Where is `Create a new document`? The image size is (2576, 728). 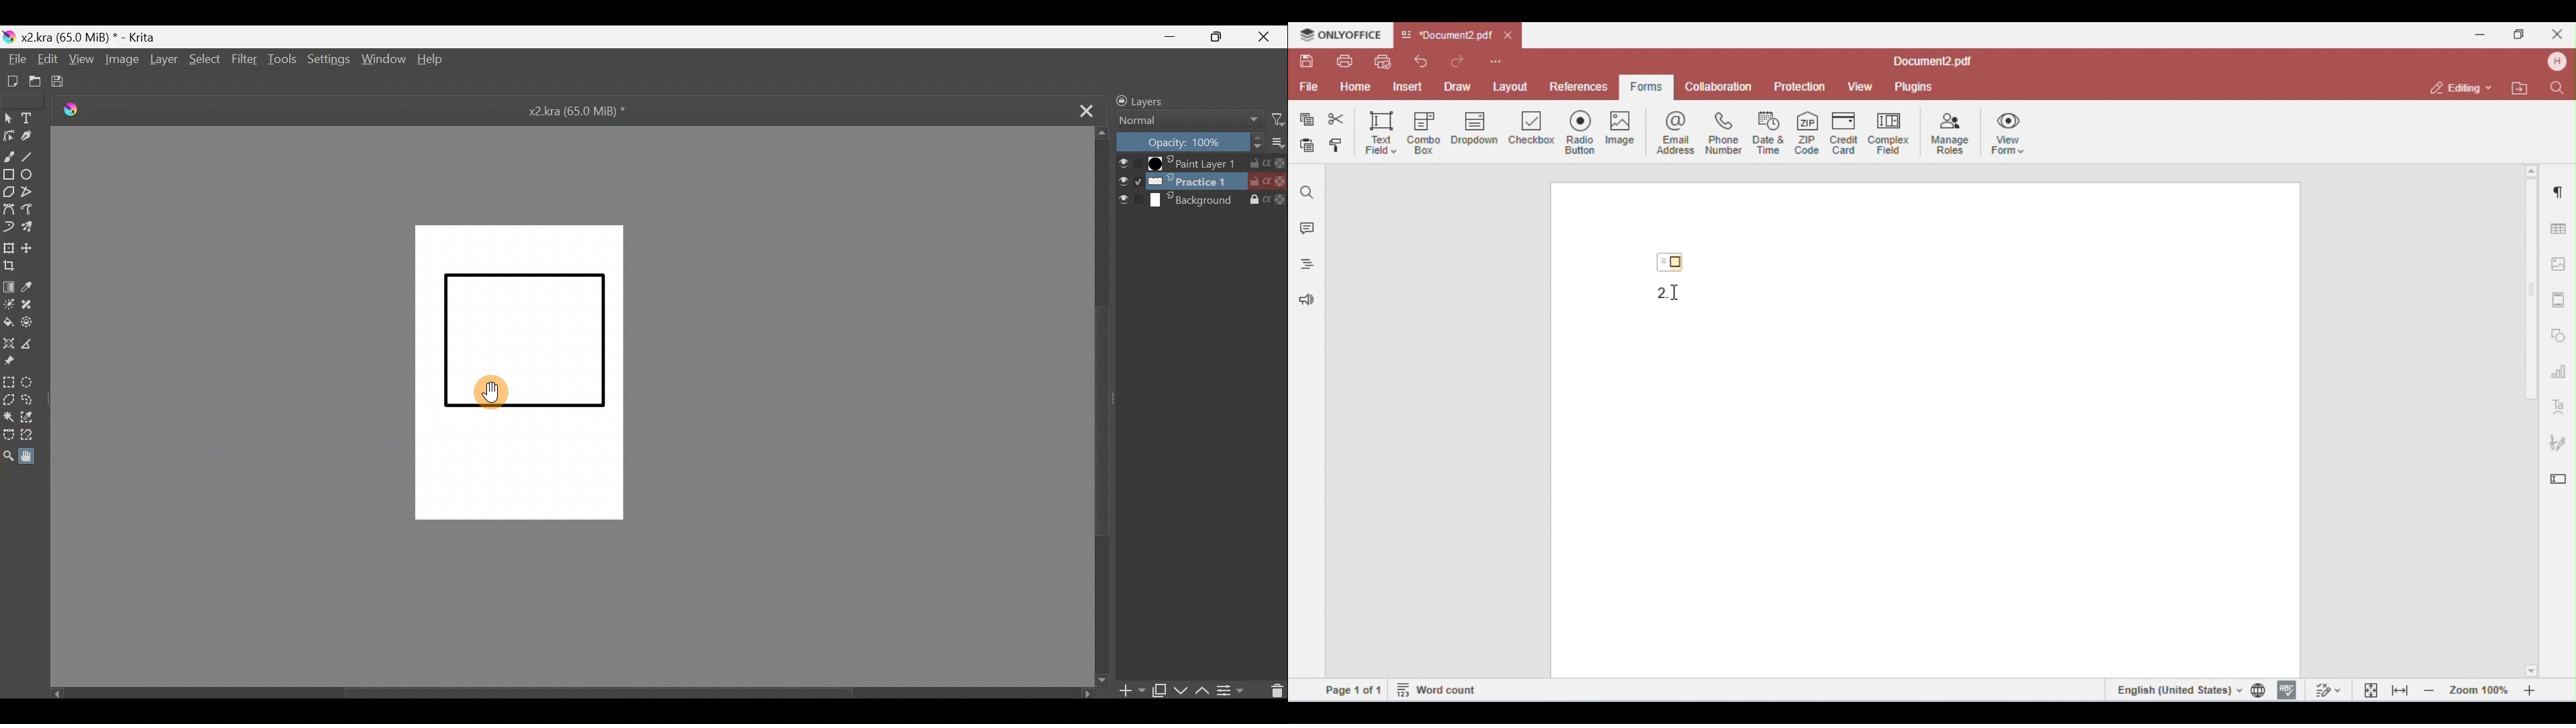 Create a new document is located at coordinates (11, 81).